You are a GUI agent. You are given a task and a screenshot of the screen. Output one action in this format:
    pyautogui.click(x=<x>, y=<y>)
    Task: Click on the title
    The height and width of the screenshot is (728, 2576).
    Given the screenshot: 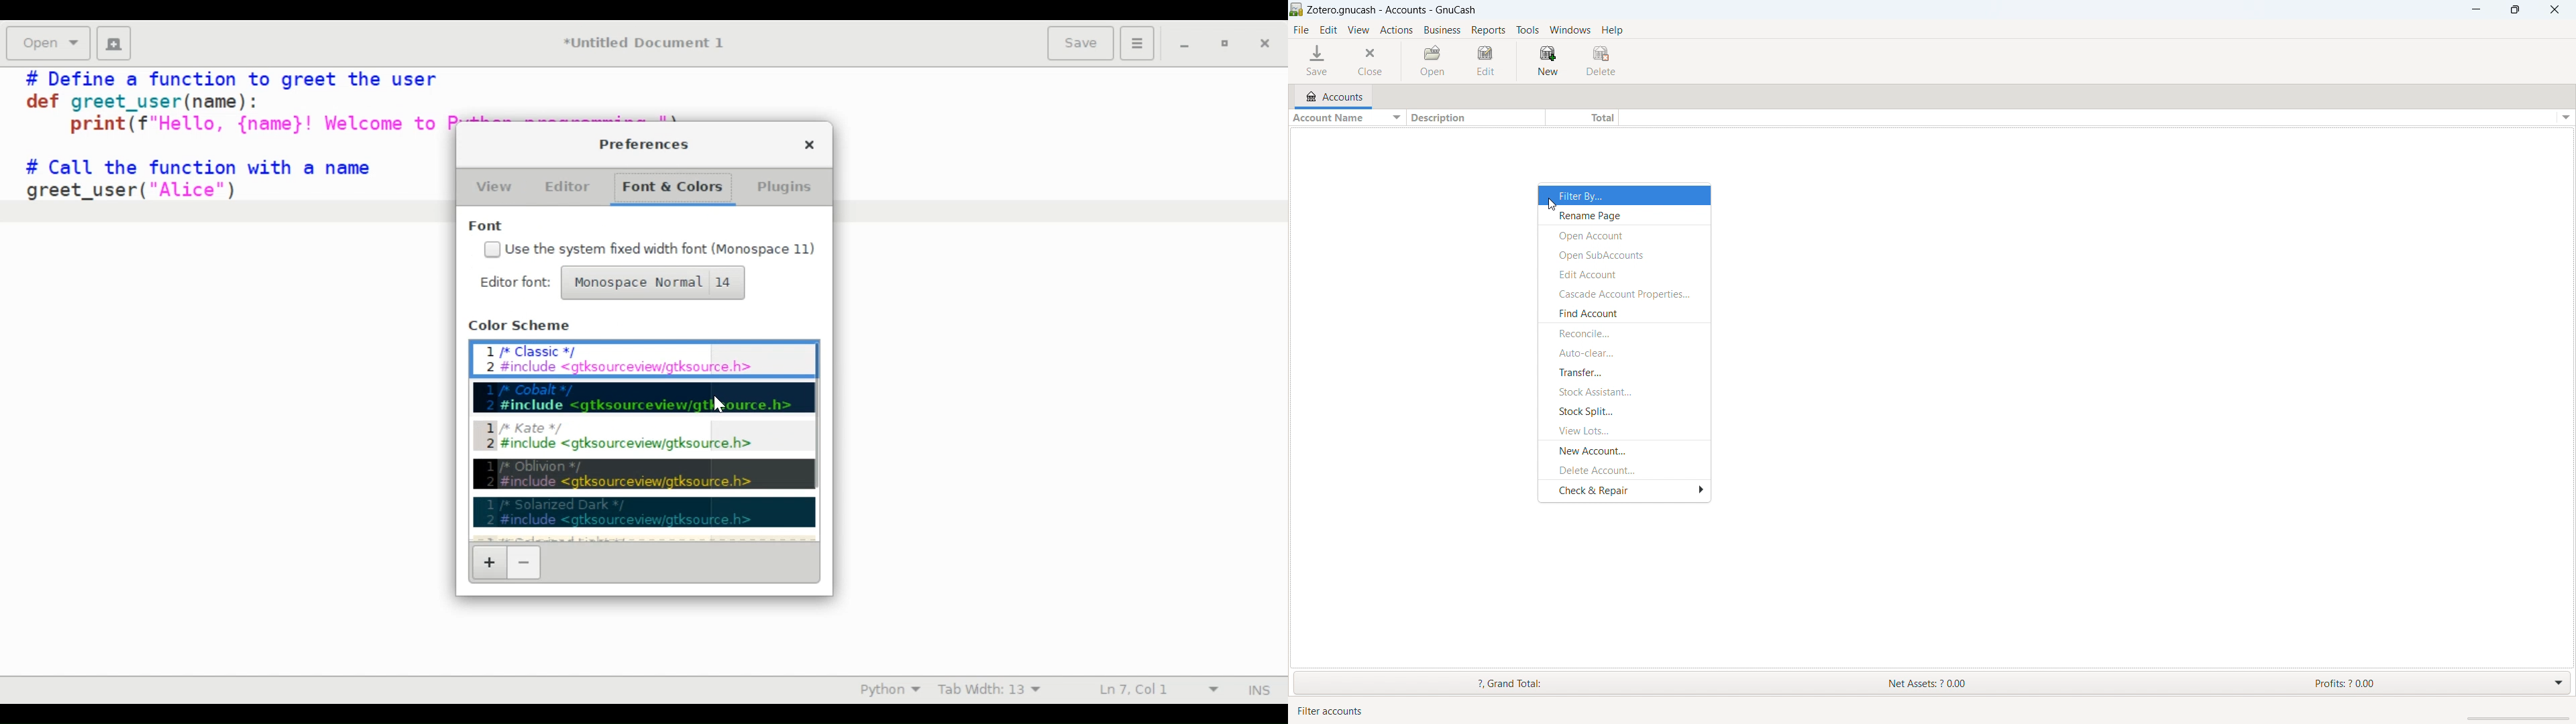 What is the action you would take?
    pyautogui.click(x=1393, y=10)
    